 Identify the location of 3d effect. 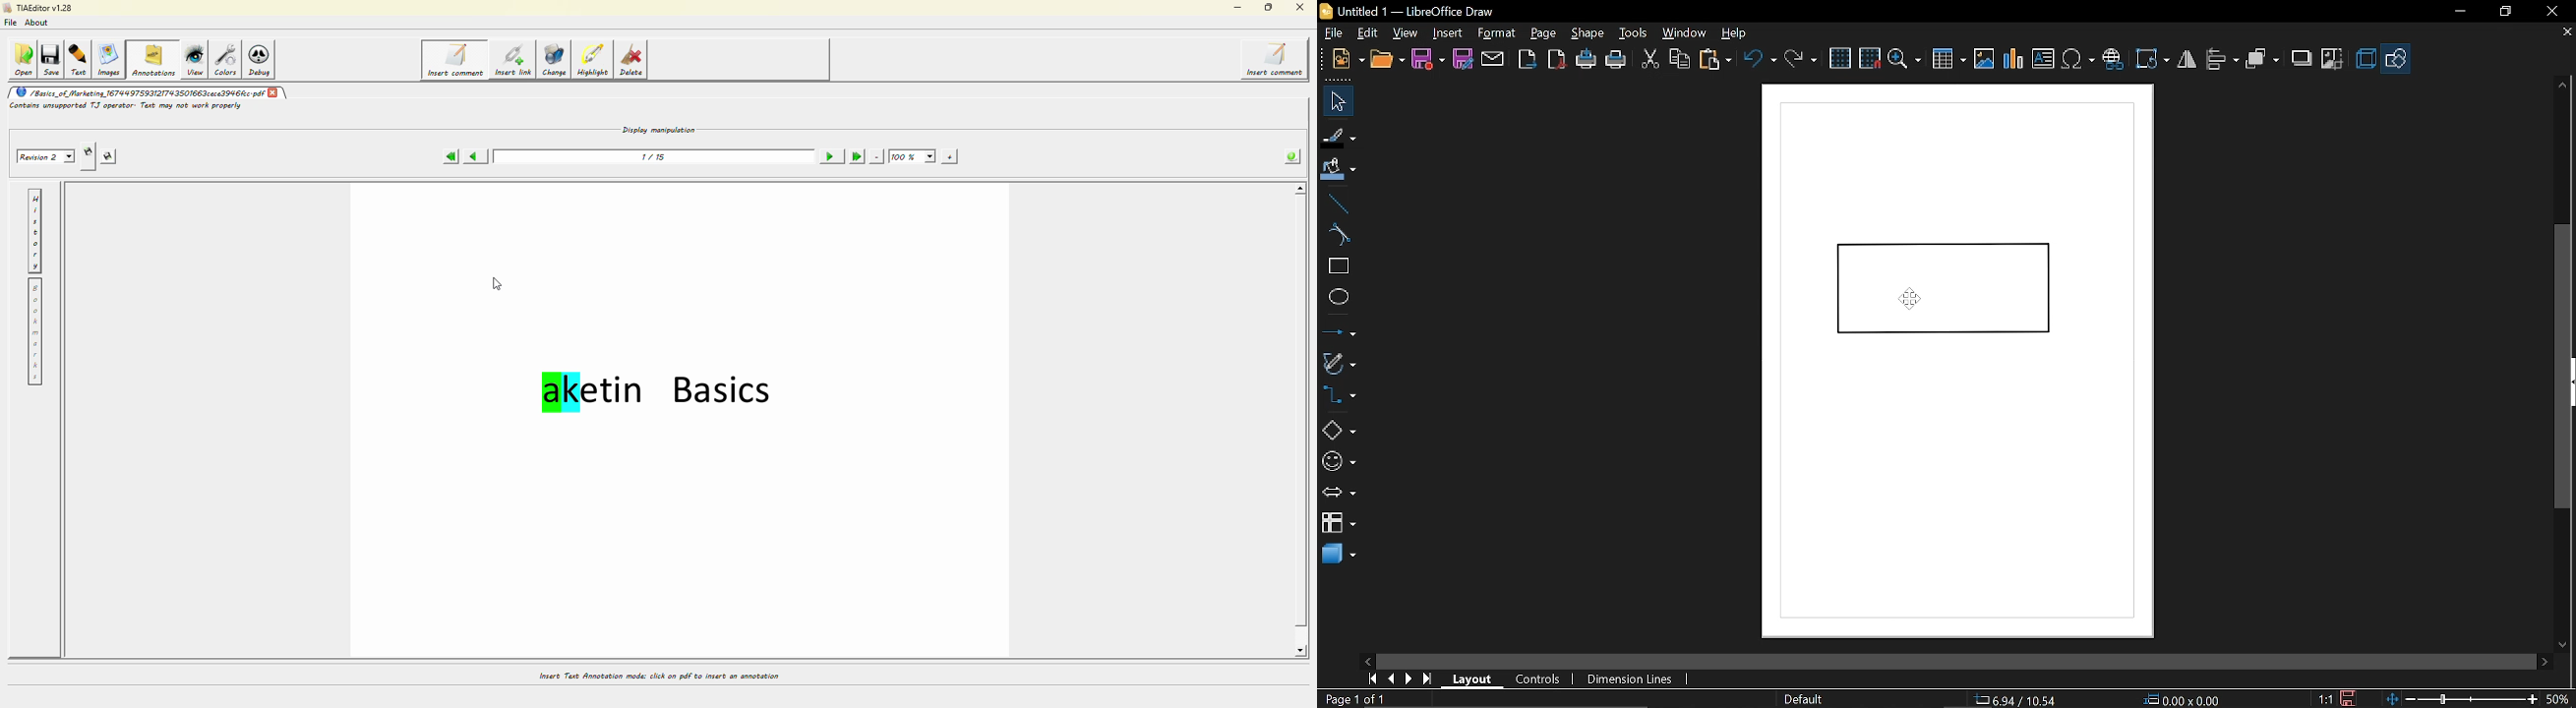
(2366, 59).